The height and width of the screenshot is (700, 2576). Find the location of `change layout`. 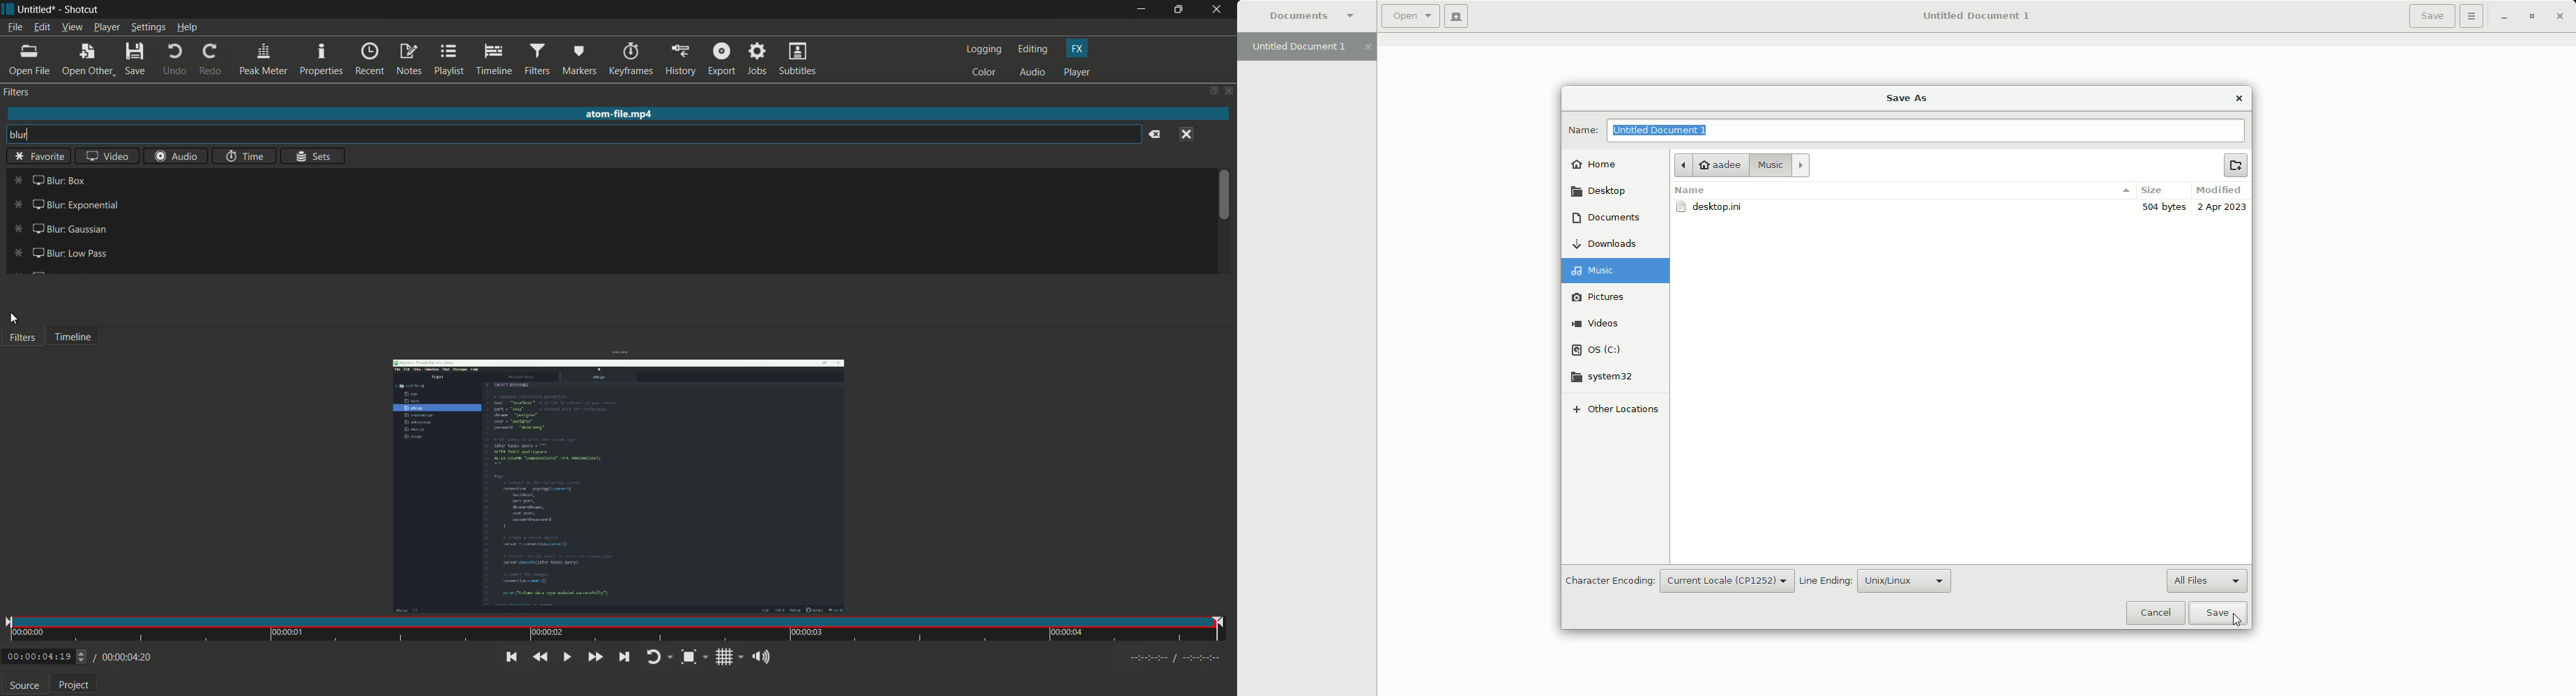

change layout is located at coordinates (1210, 90).